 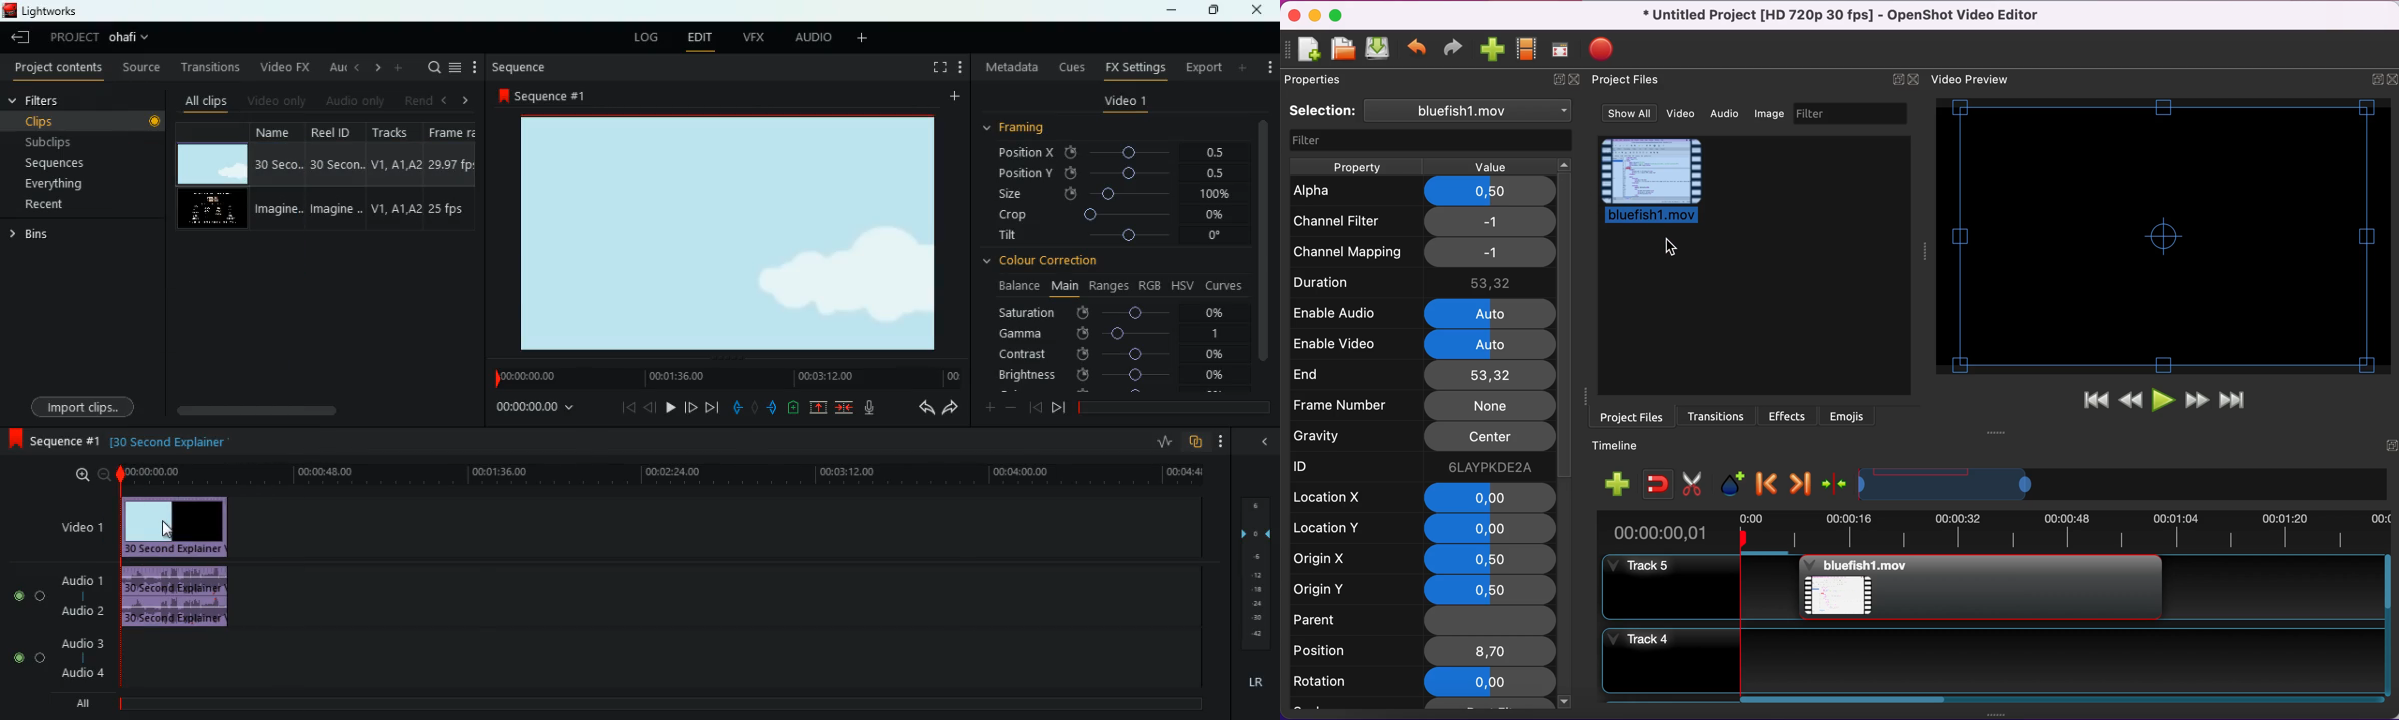 I want to click on sequence, so click(x=518, y=67).